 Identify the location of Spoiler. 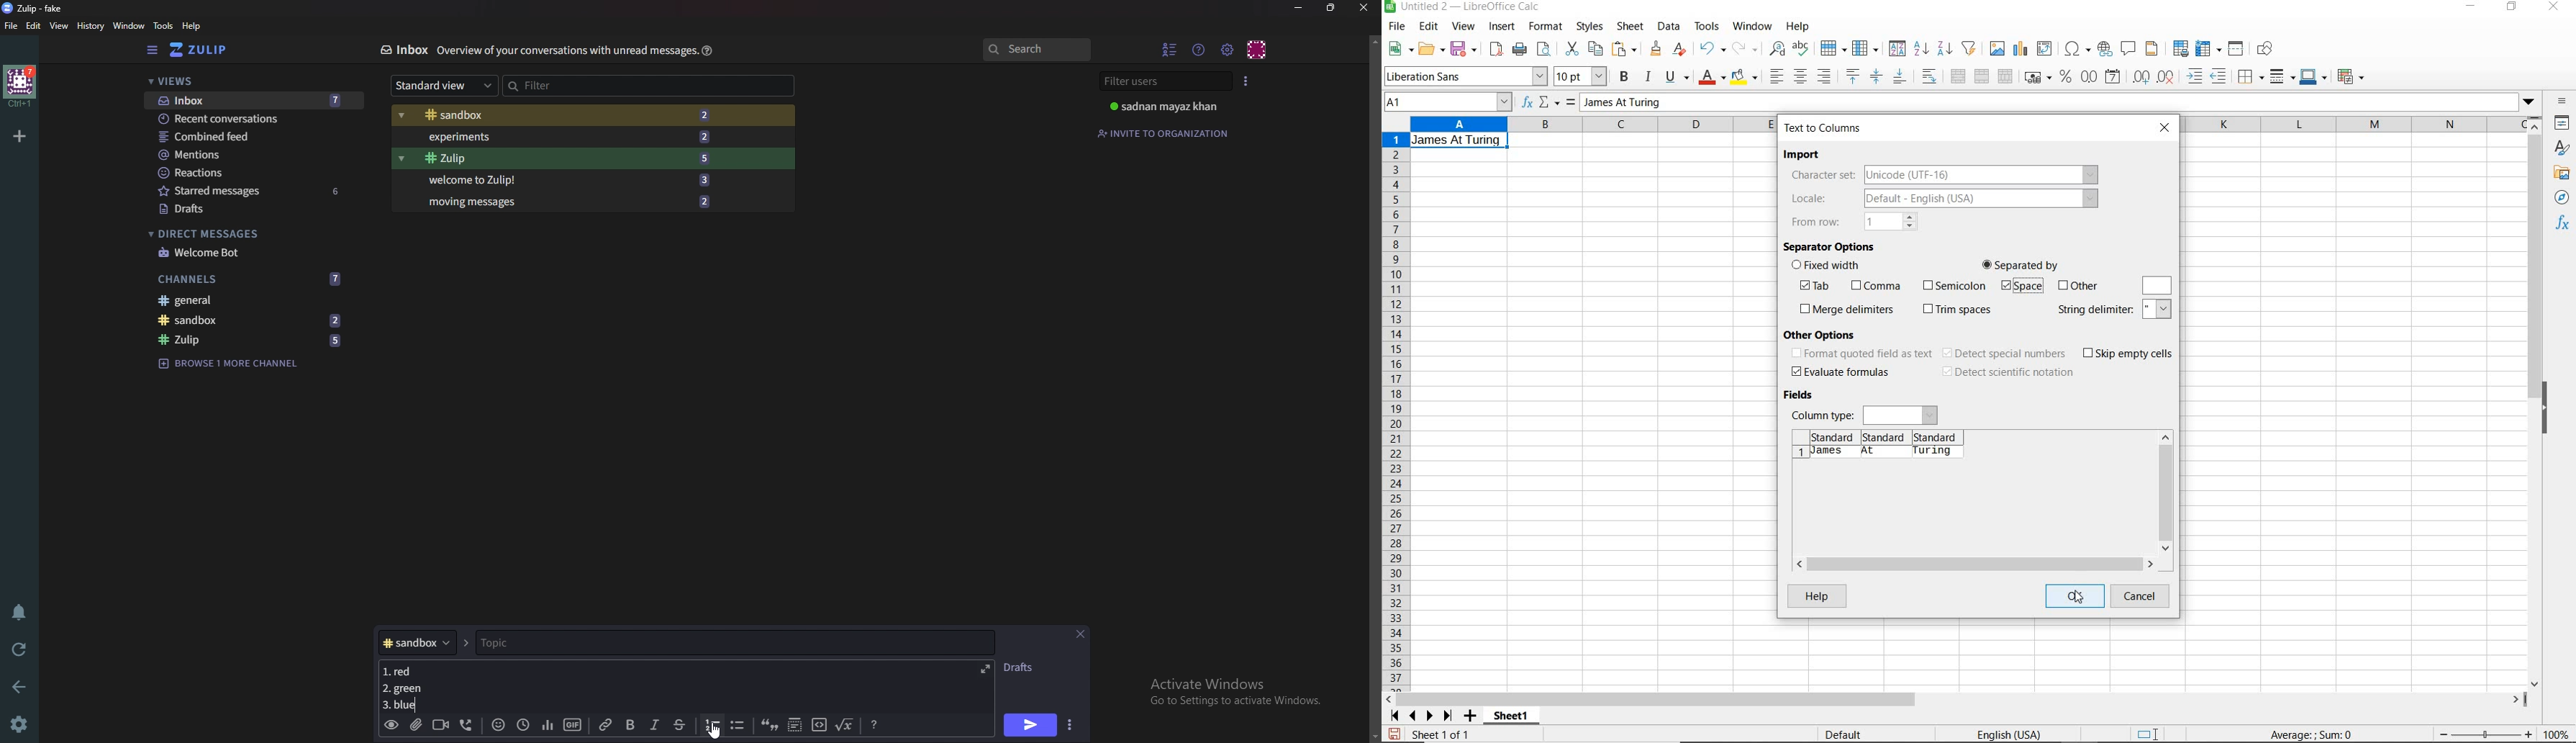
(793, 726).